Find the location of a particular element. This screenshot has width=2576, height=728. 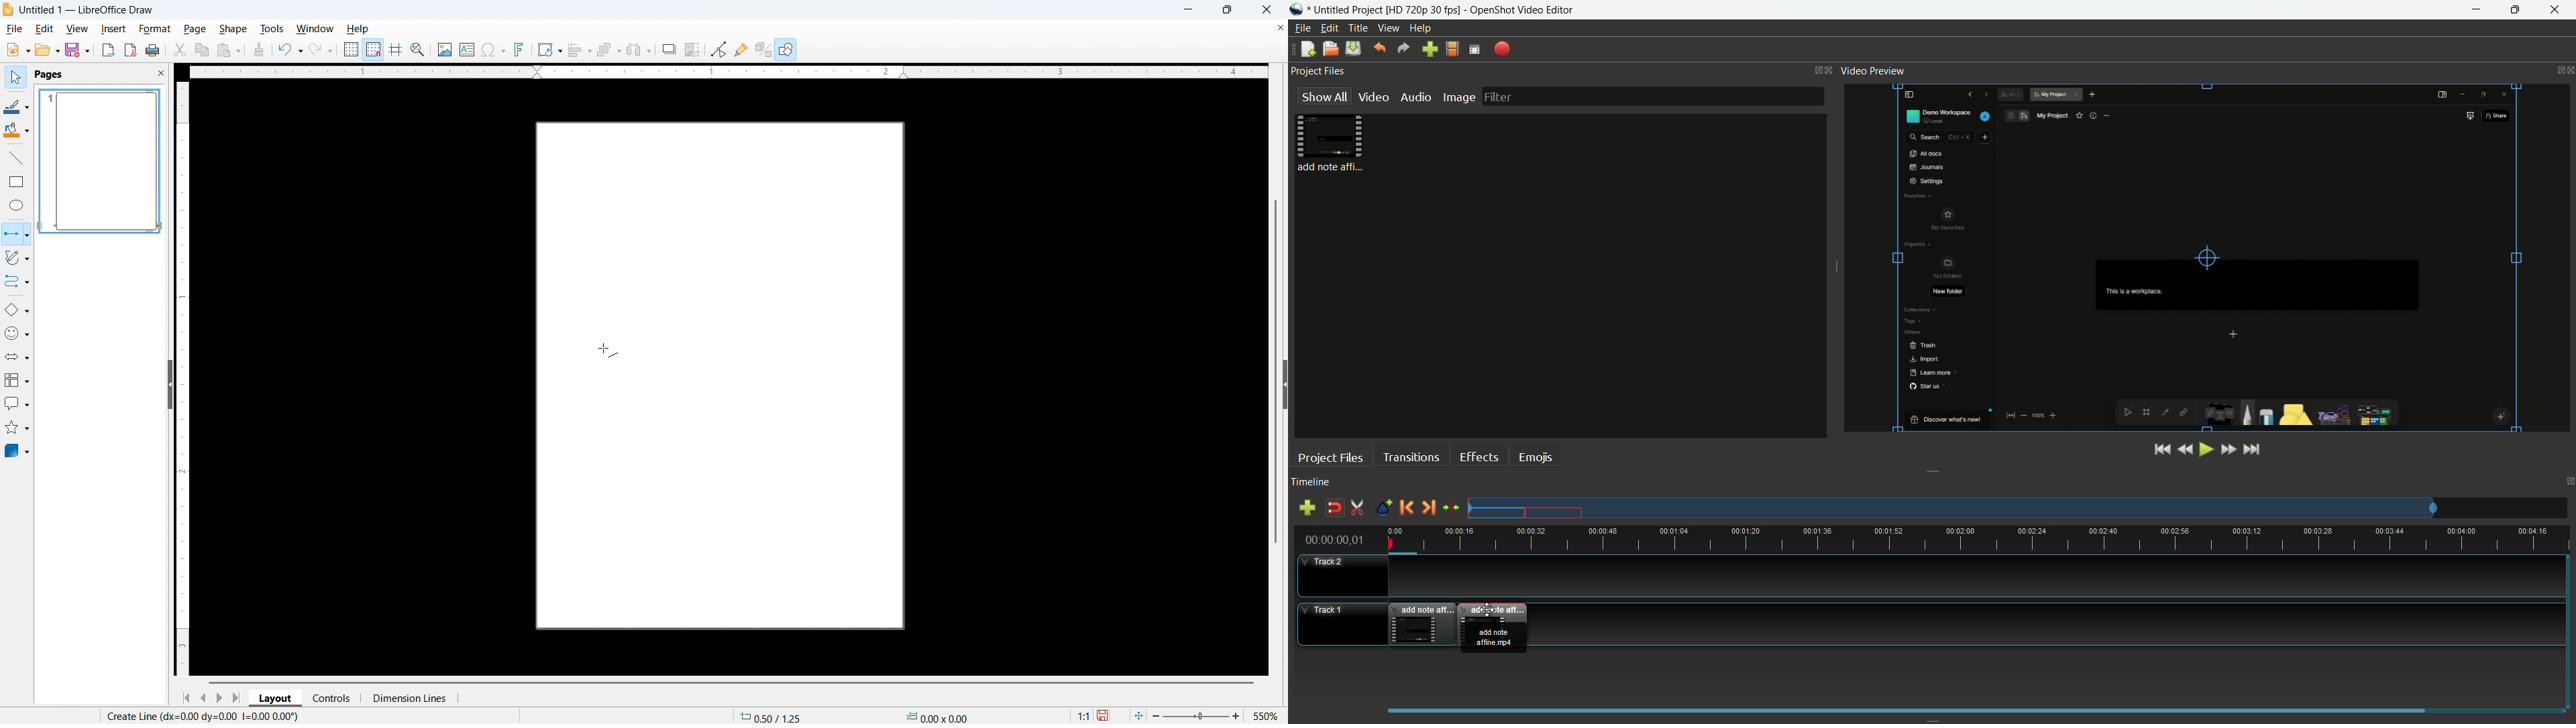

View  is located at coordinates (78, 29).